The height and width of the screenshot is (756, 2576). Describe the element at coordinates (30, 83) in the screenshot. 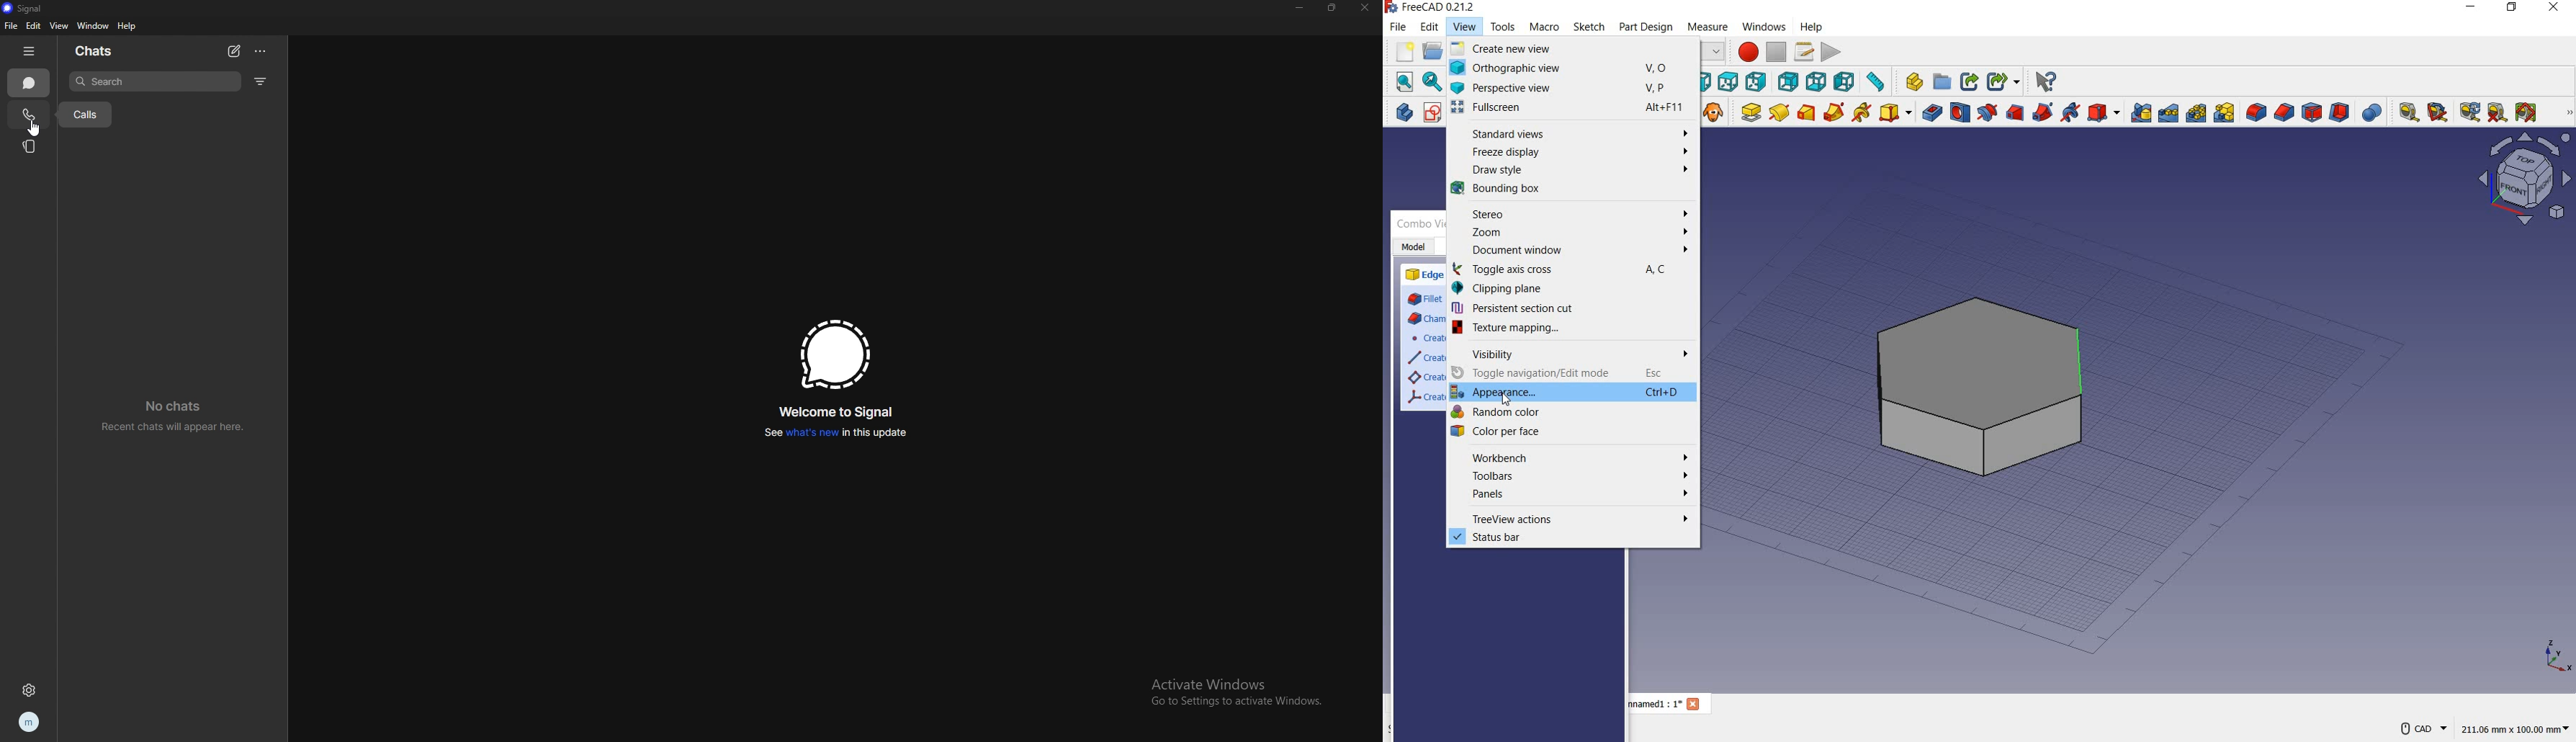

I see `chats` at that location.